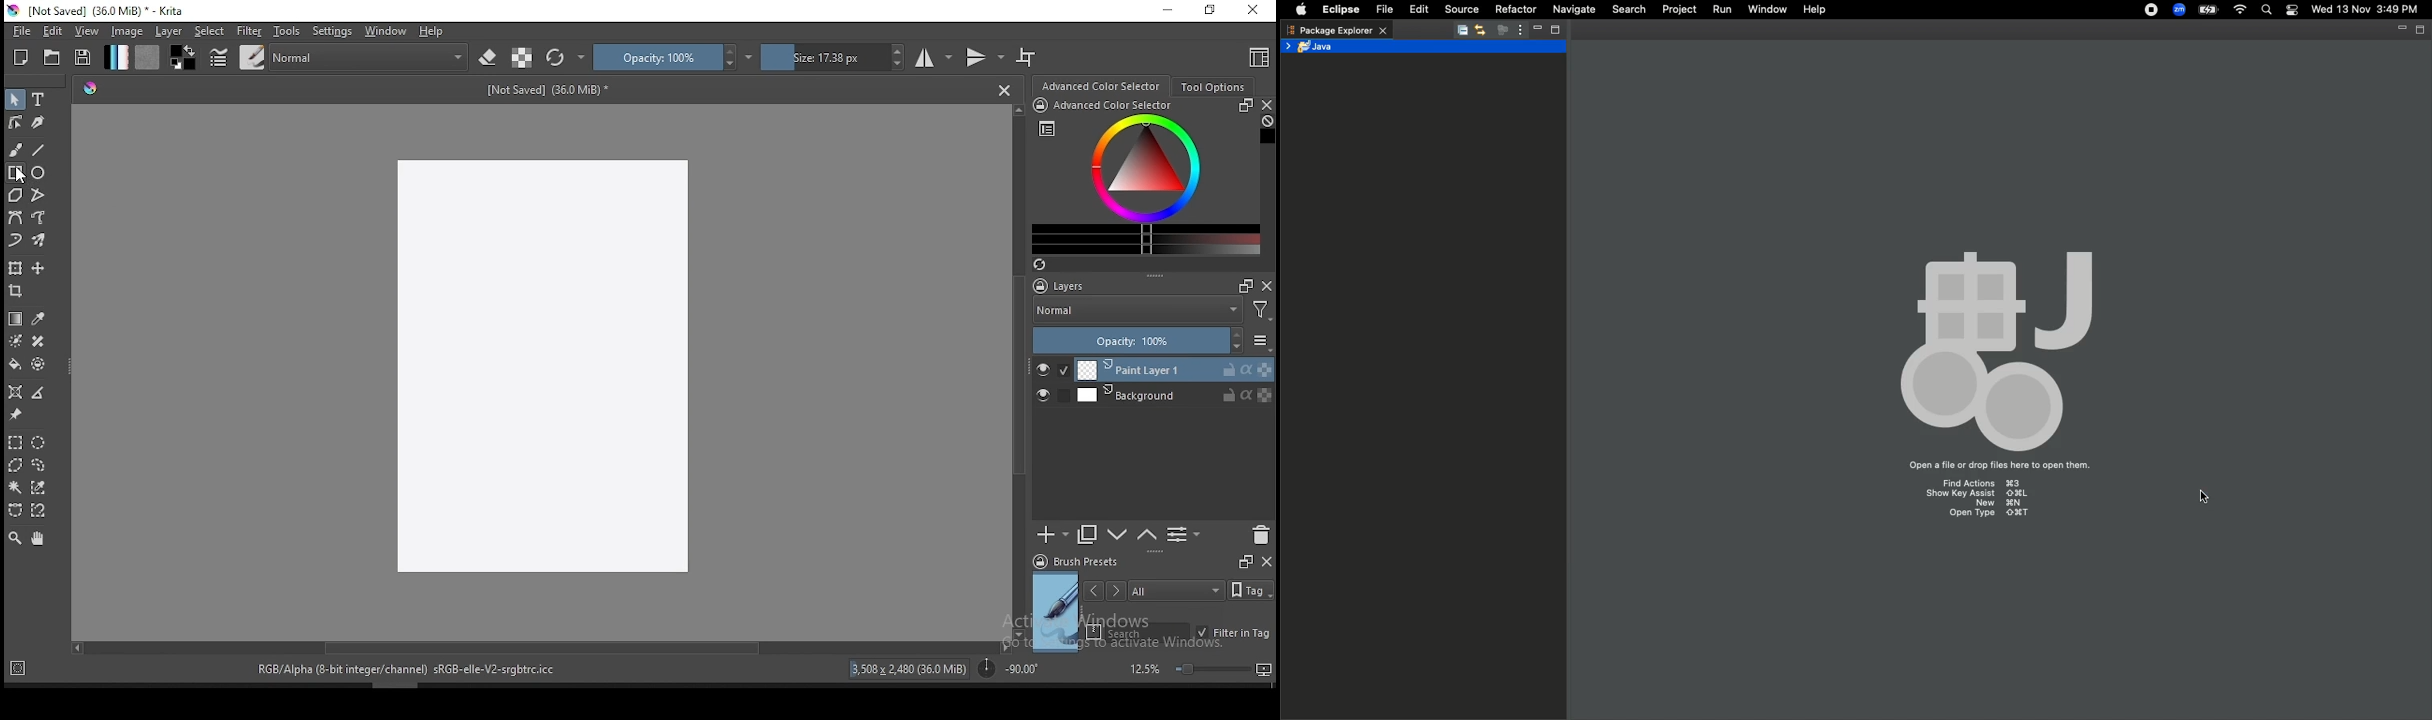 The image size is (2436, 728). I want to click on Charge, so click(2208, 10).